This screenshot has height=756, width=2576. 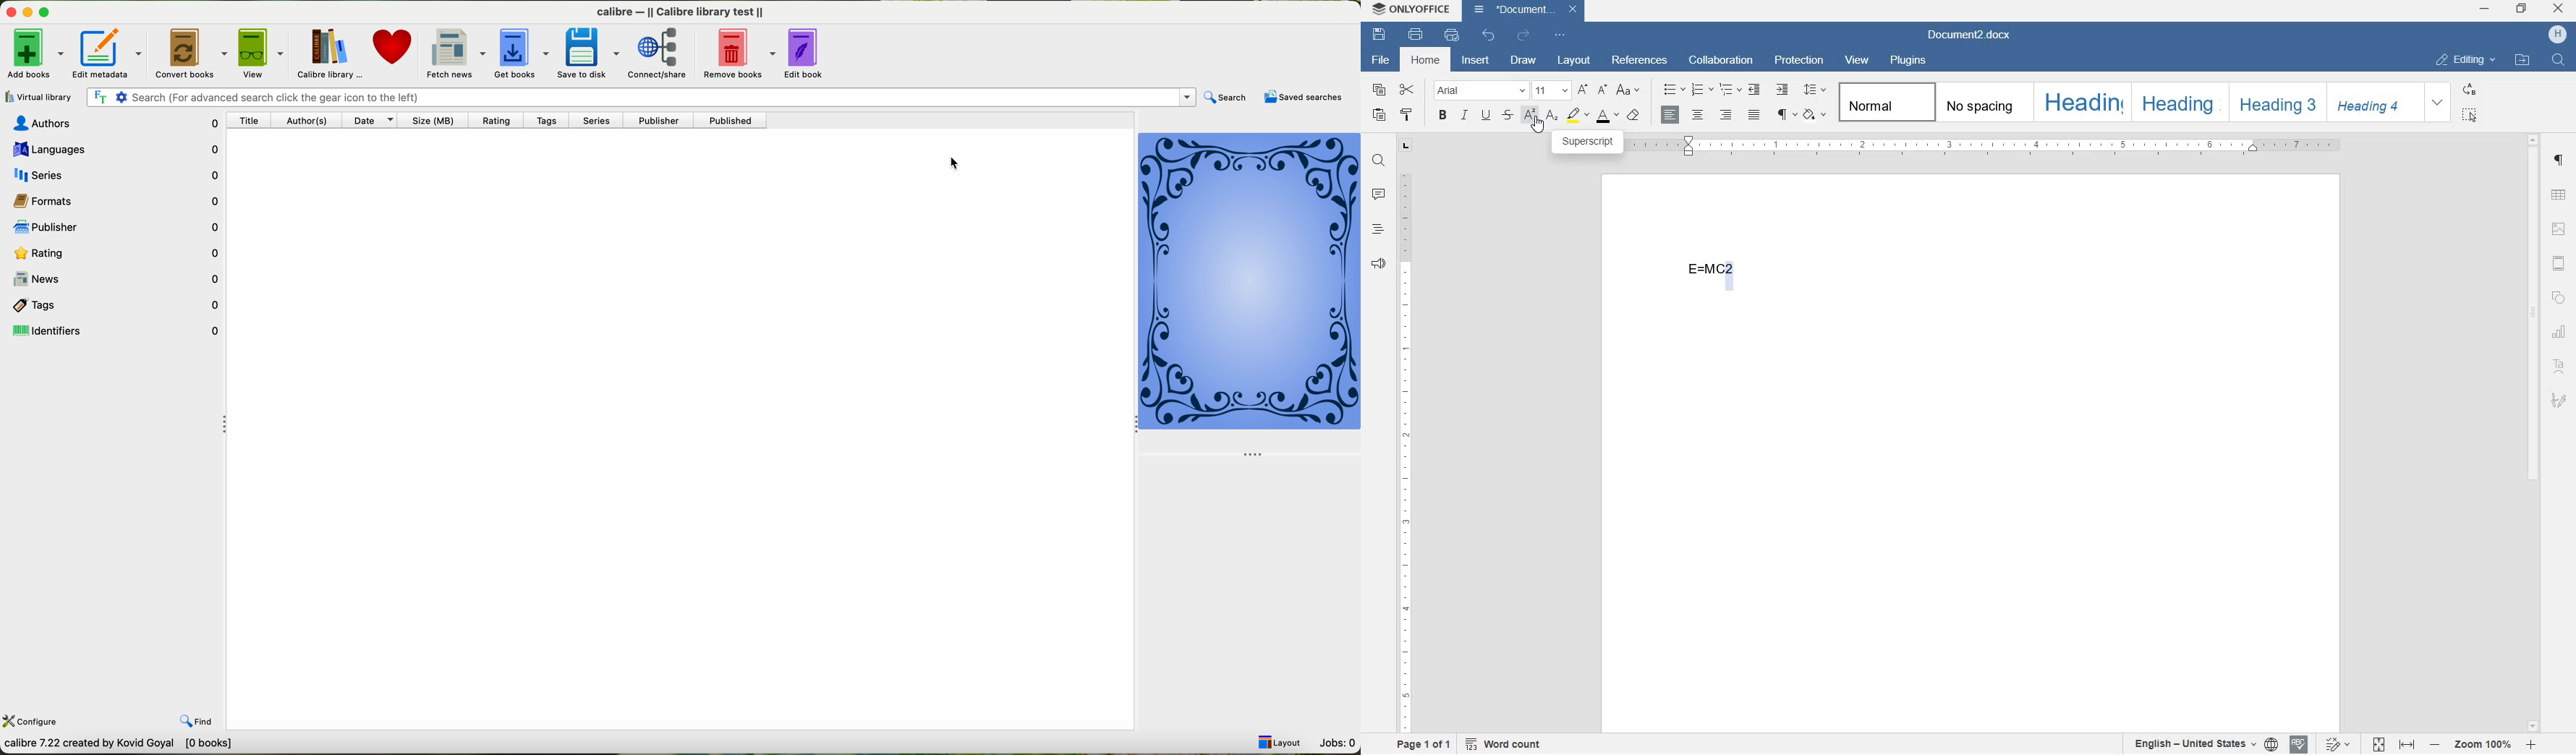 What do you see at coordinates (655, 52) in the screenshot?
I see `connect/share` at bounding box center [655, 52].